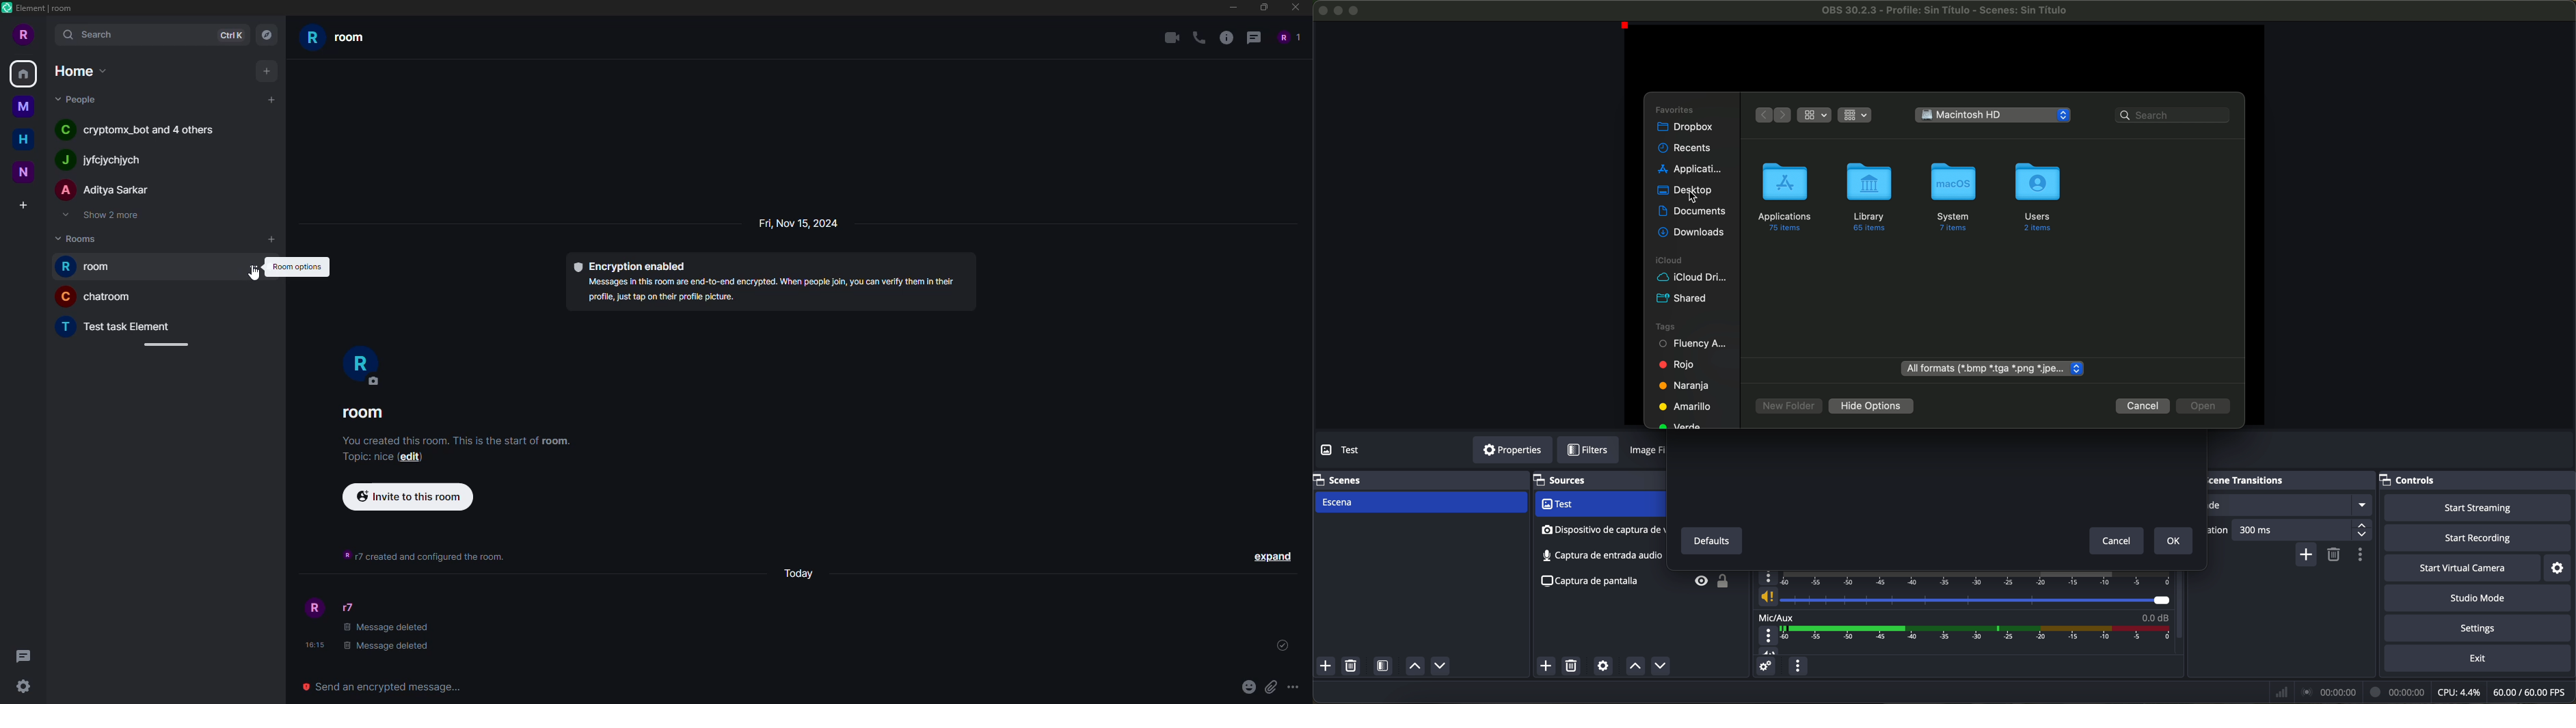 The image size is (2576, 728). I want to click on grid view, so click(1814, 115).